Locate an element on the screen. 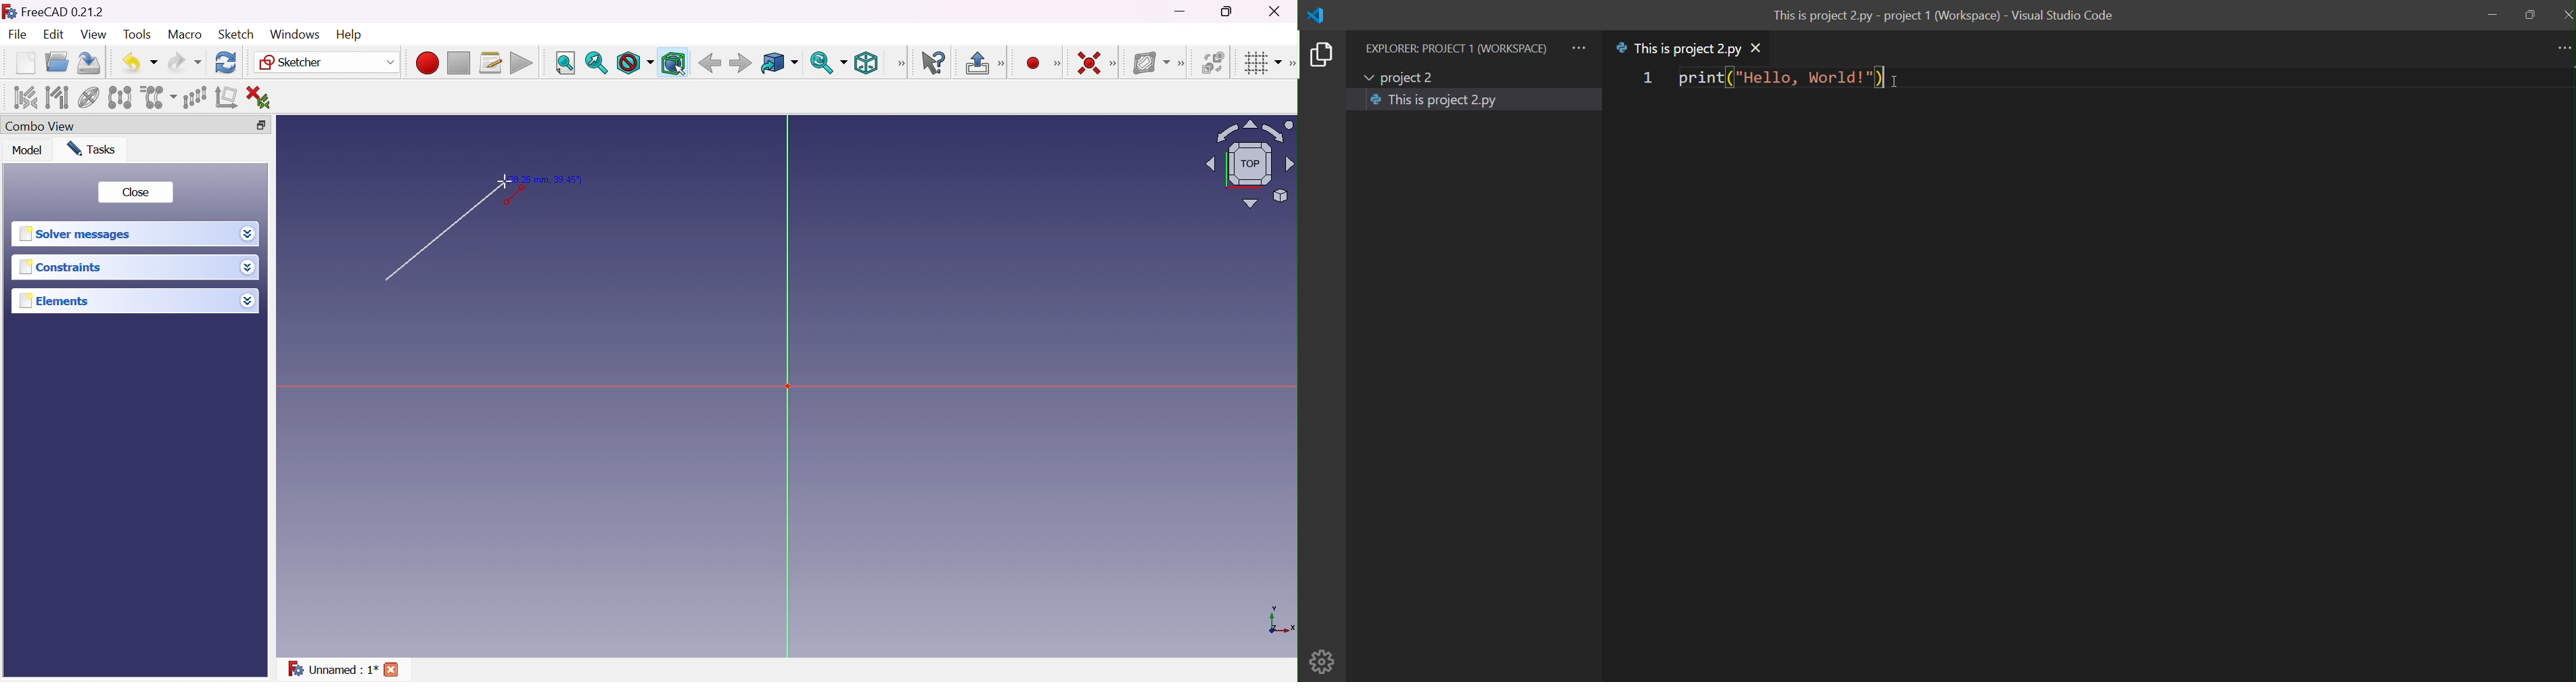  Undo is located at coordinates (139, 62).